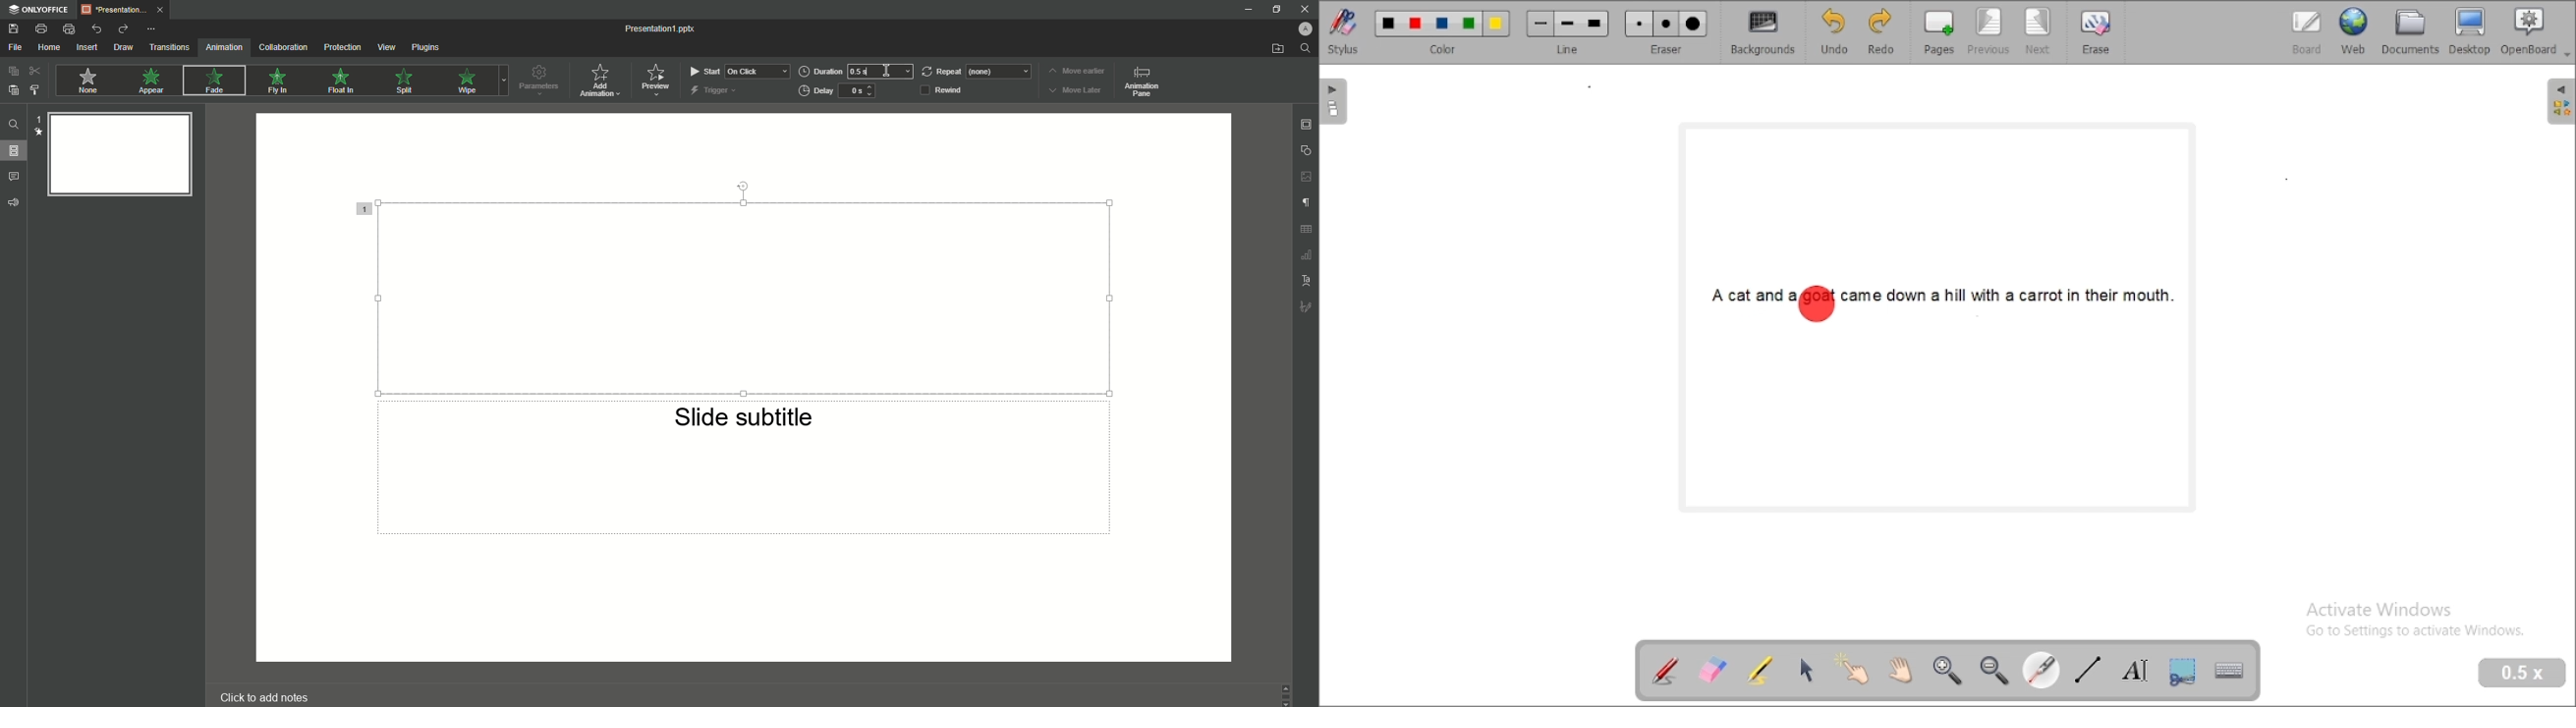 This screenshot has width=2576, height=728. What do you see at coordinates (538, 80) in the screenshot?
I see `Parameters` at bounding box center [538, 80].